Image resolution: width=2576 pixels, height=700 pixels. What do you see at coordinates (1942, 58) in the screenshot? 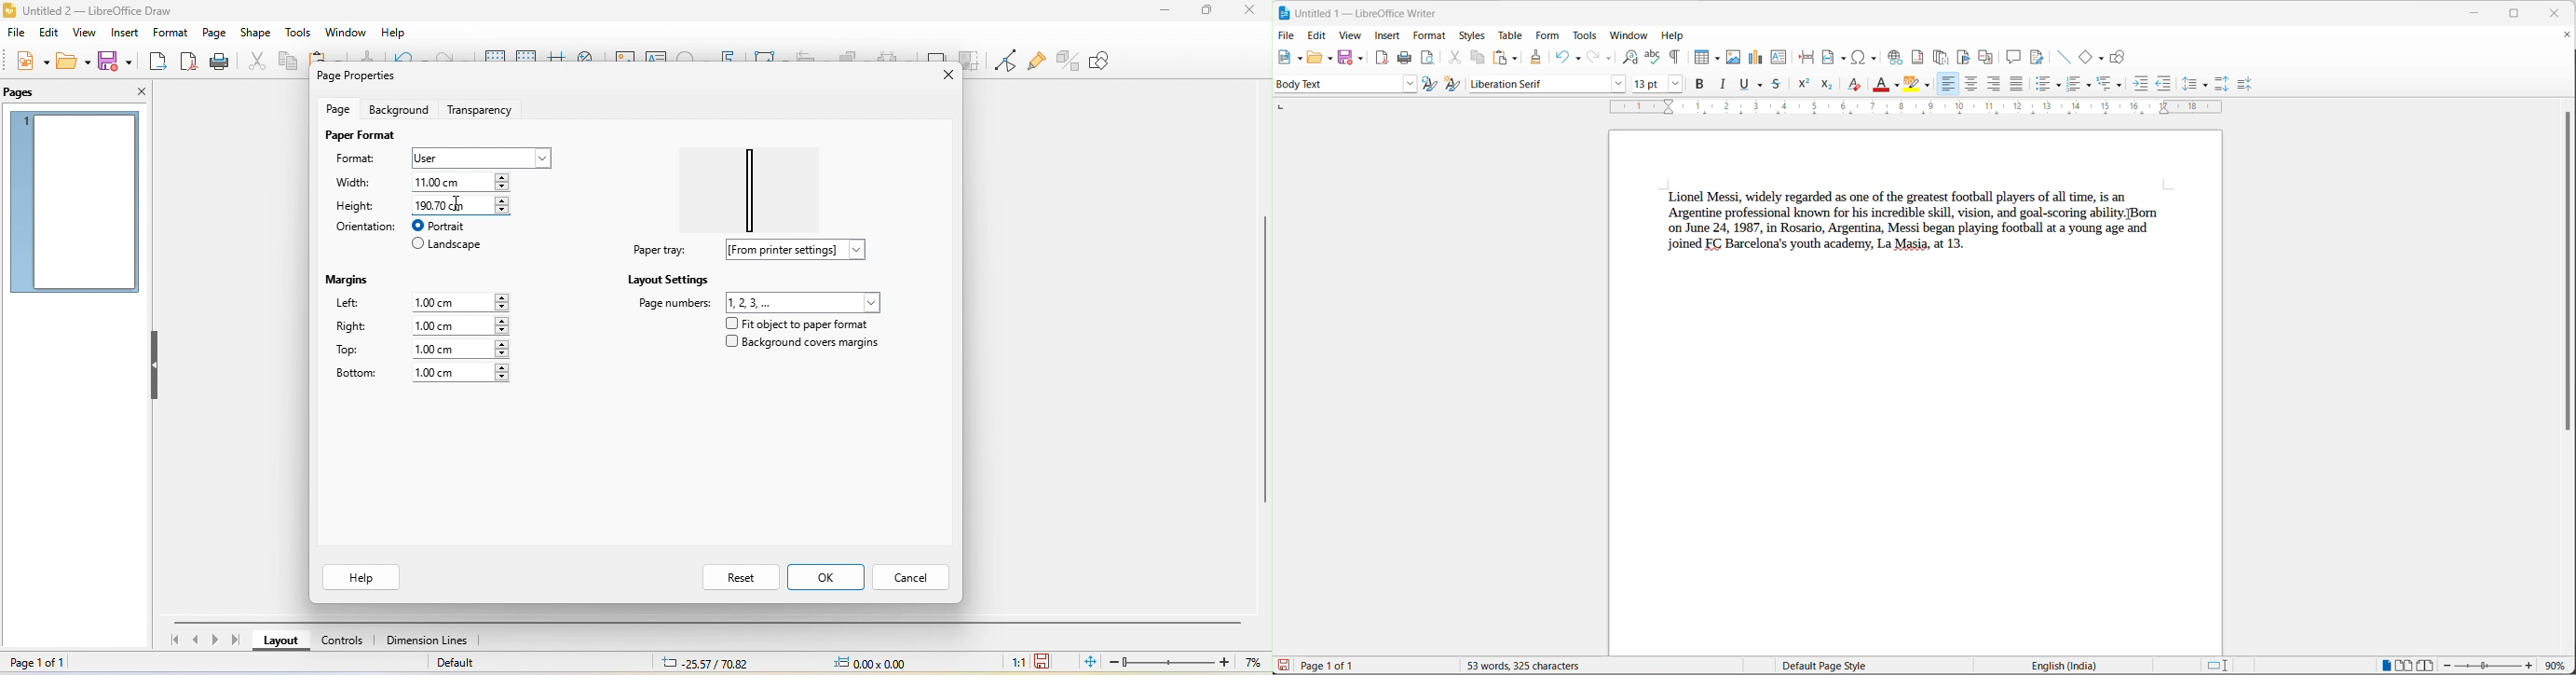
I see `insert endnote` at bounding box center [1942, 58].